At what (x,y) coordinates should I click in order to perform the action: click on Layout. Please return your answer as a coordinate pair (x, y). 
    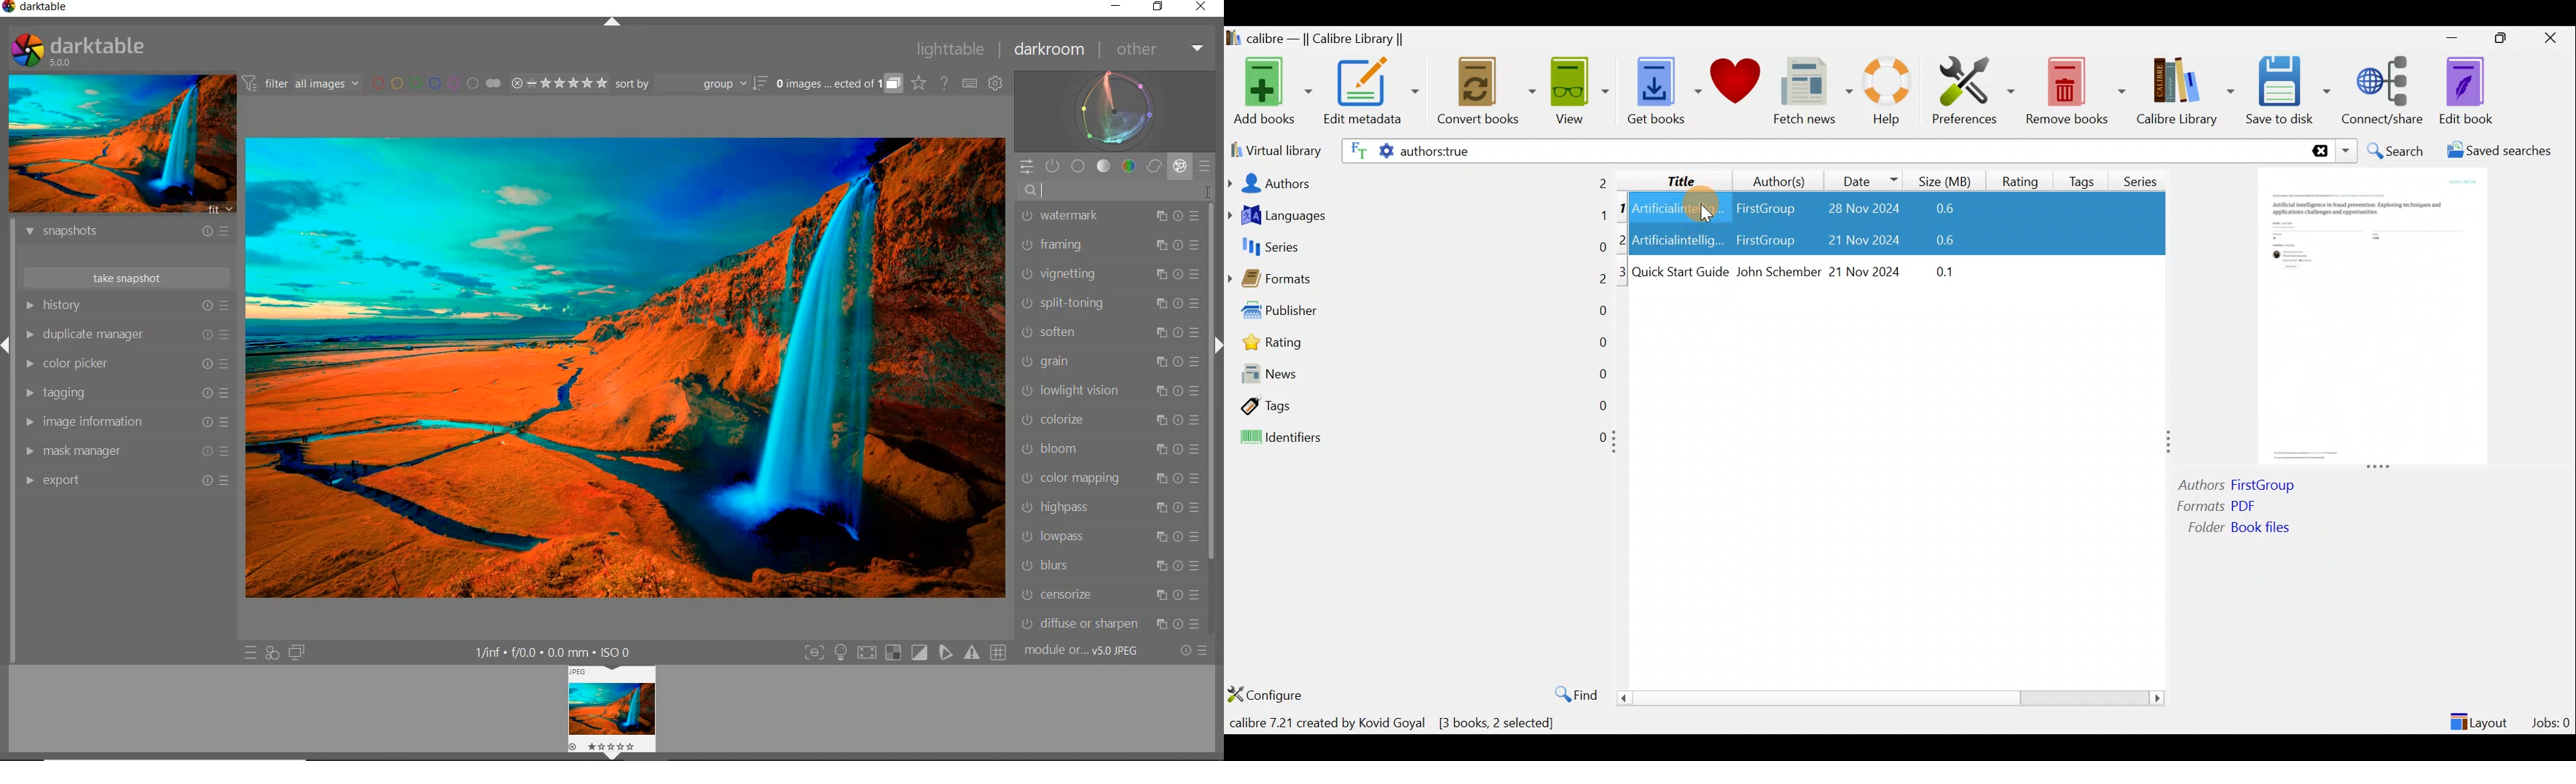
    Looking at the image, I should click on (2481, 716).